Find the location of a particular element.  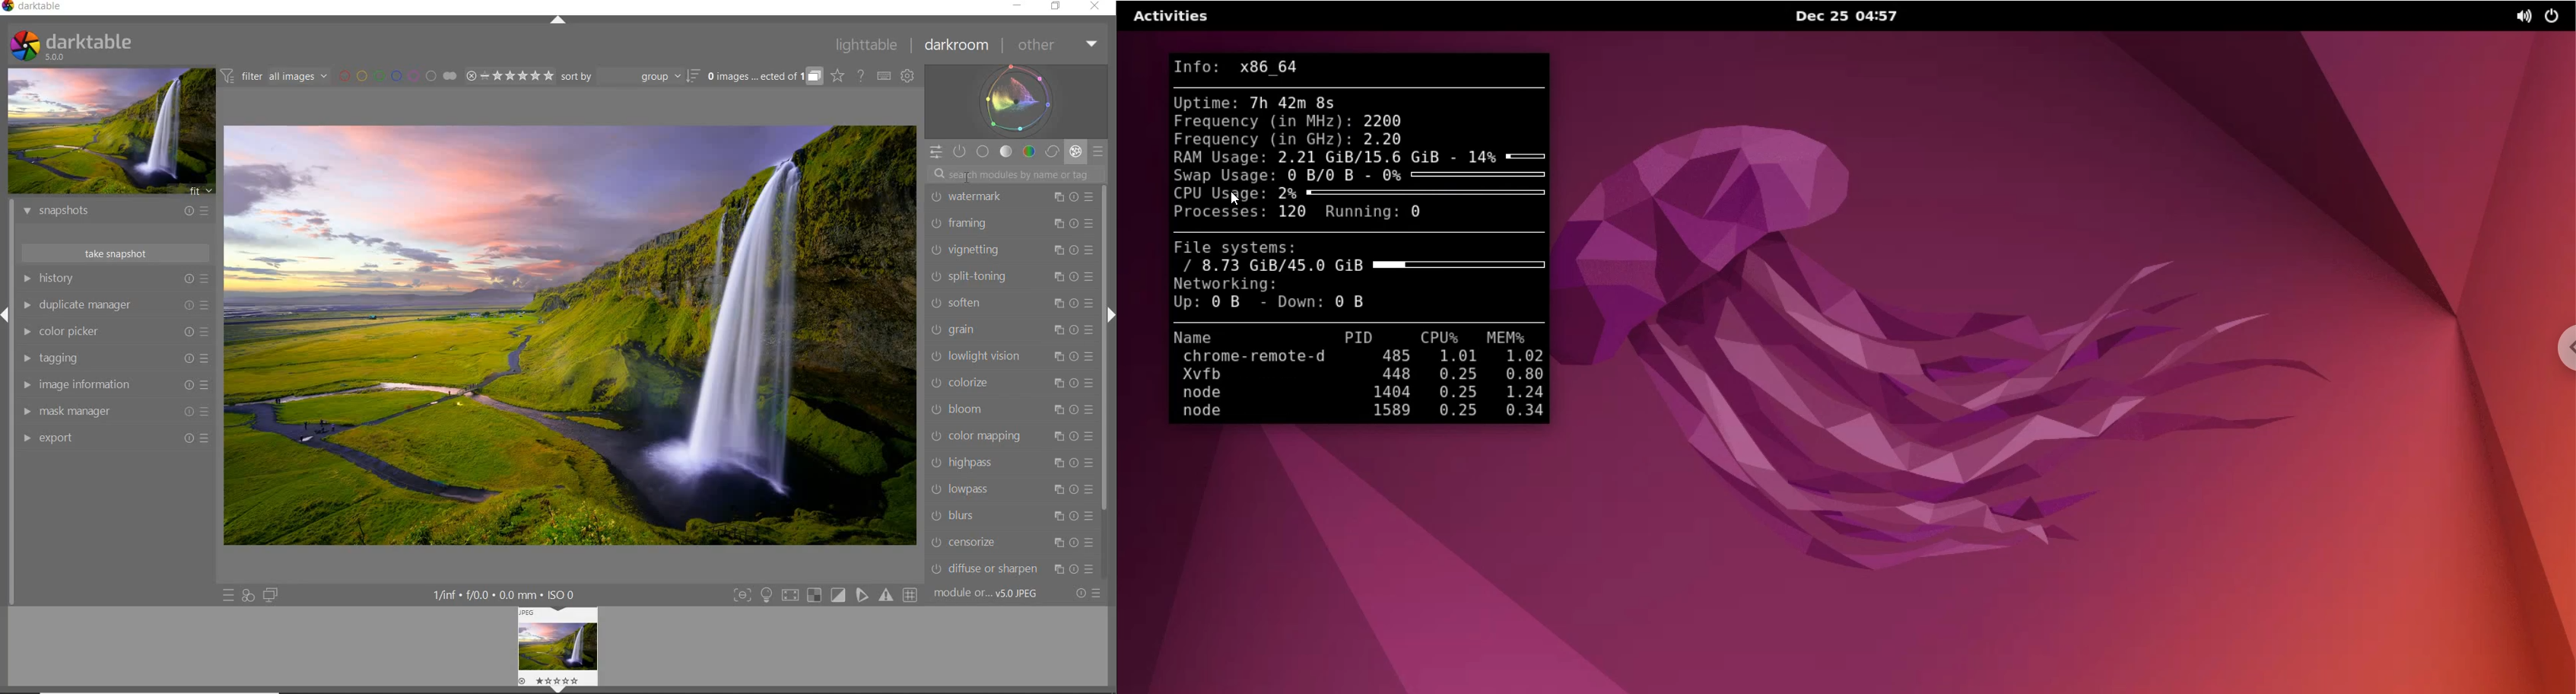

preset is located at coordinates (1100, 154).